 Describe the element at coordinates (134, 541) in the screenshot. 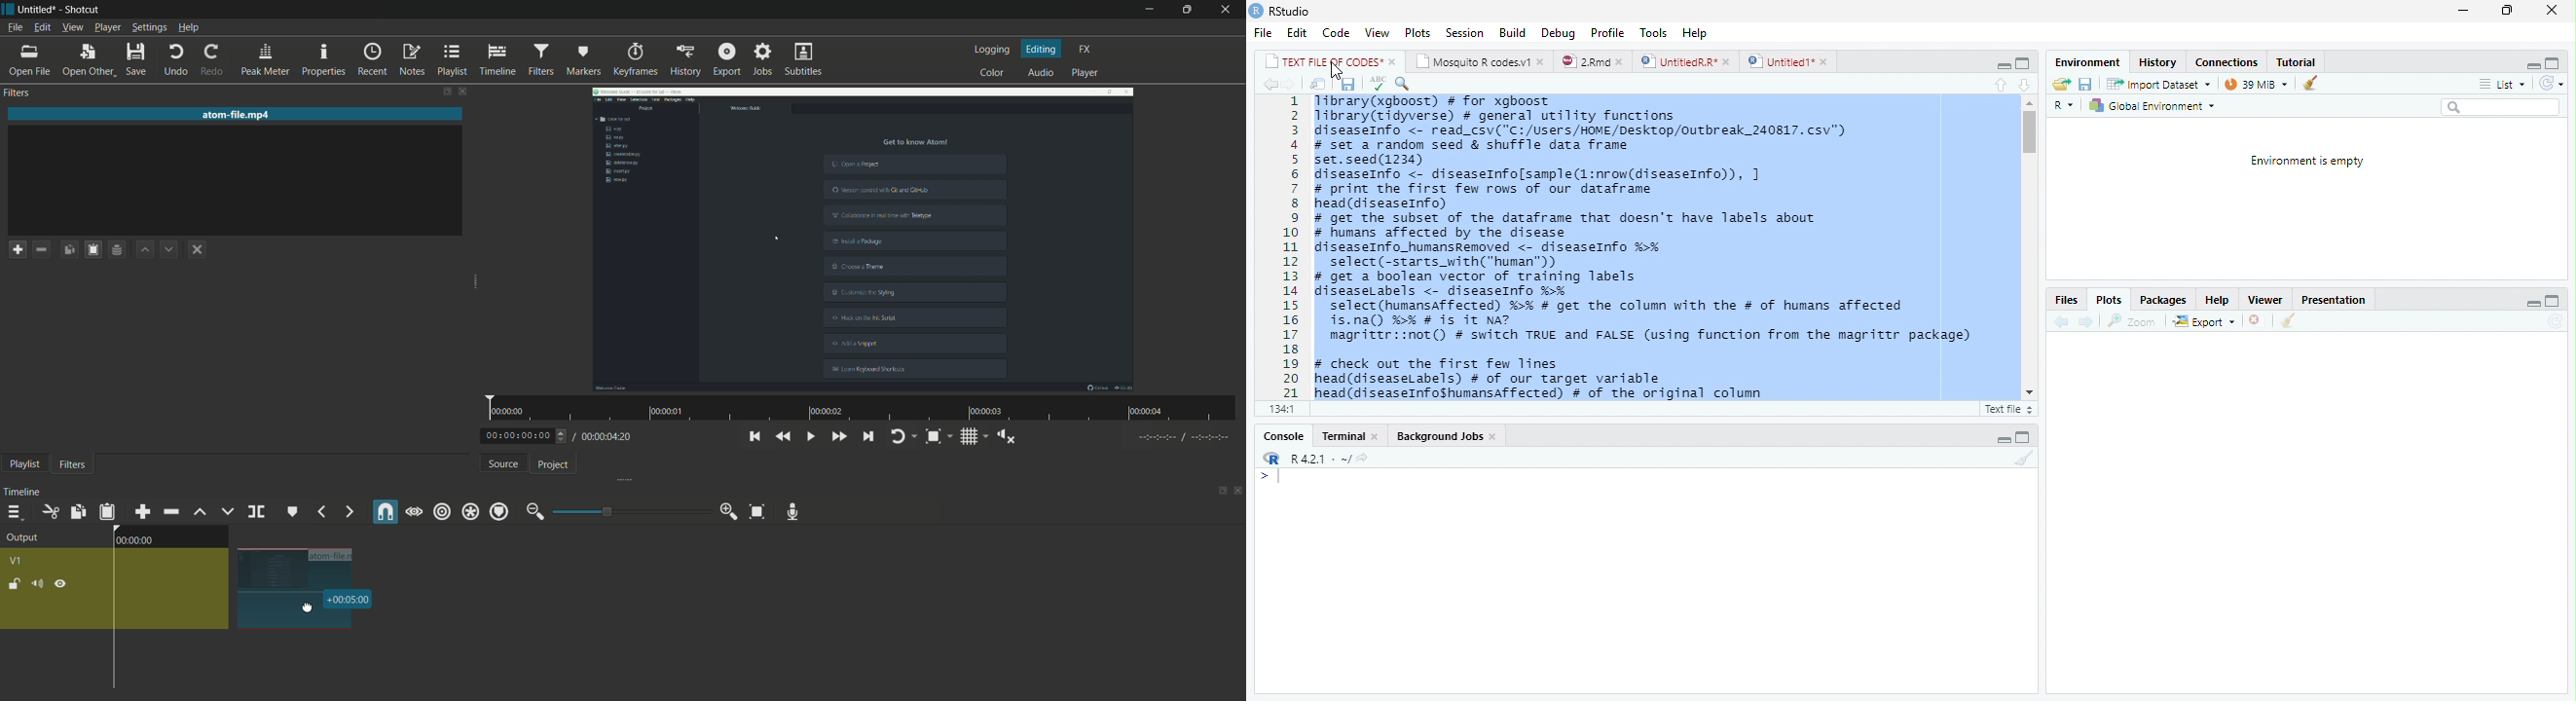

I see `current time` at that location.